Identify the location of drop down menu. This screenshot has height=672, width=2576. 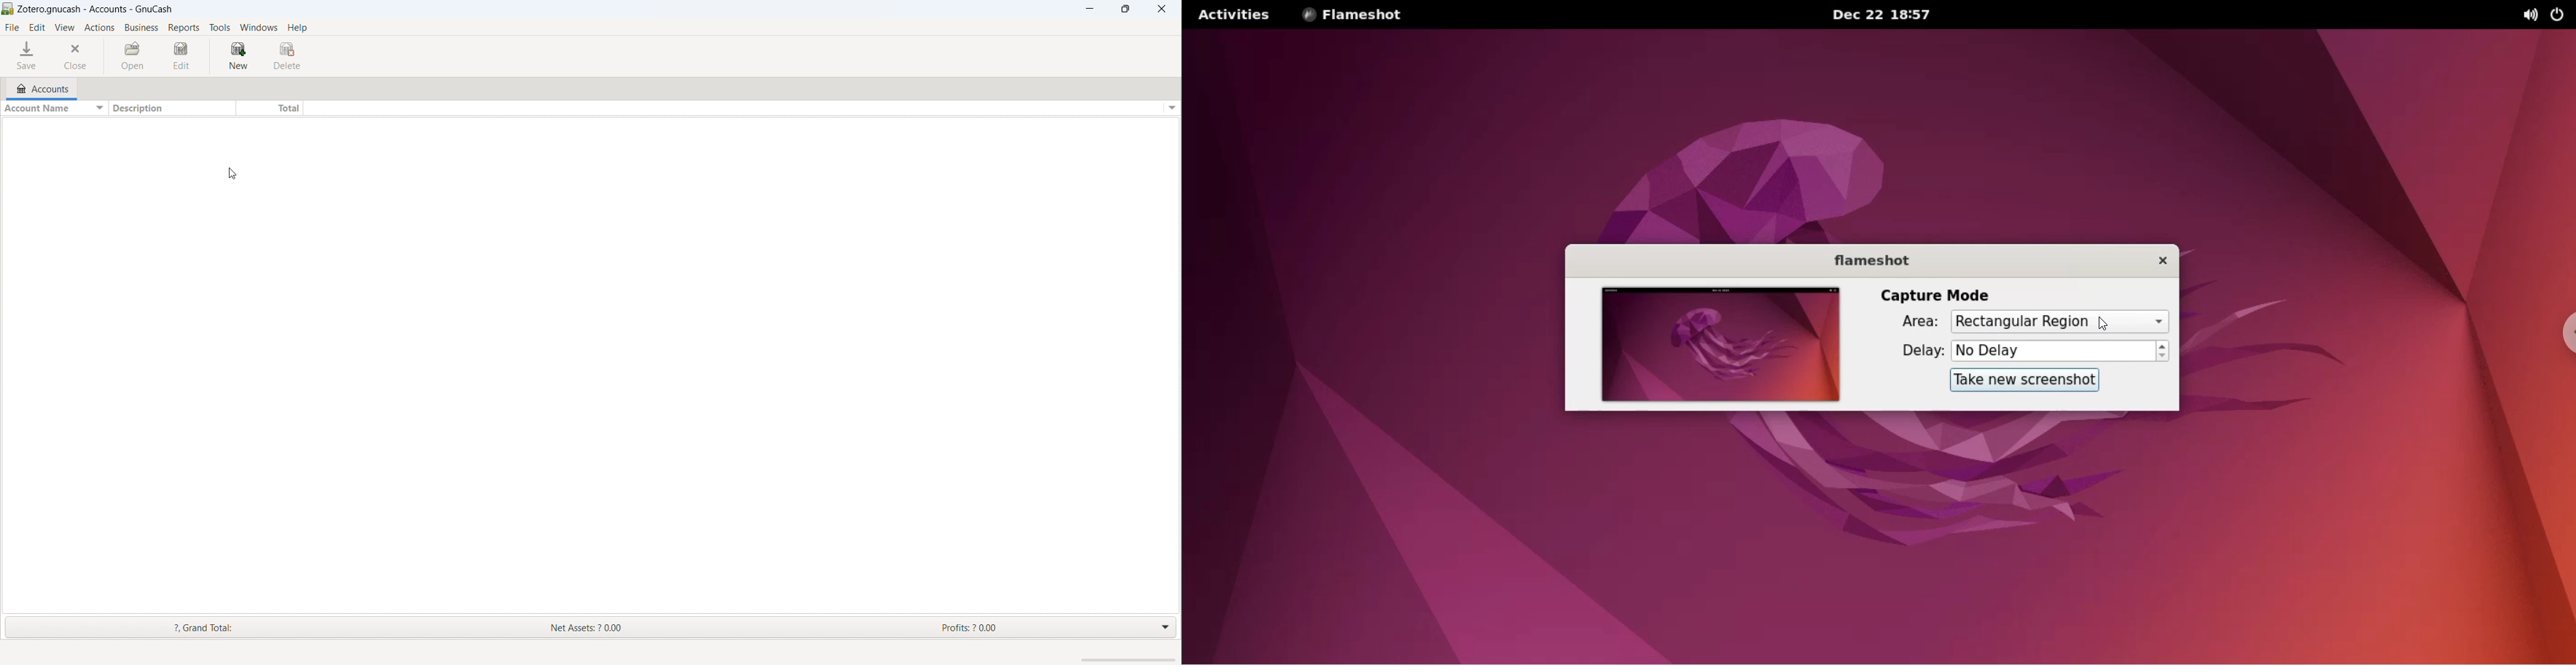
(1166, 626).